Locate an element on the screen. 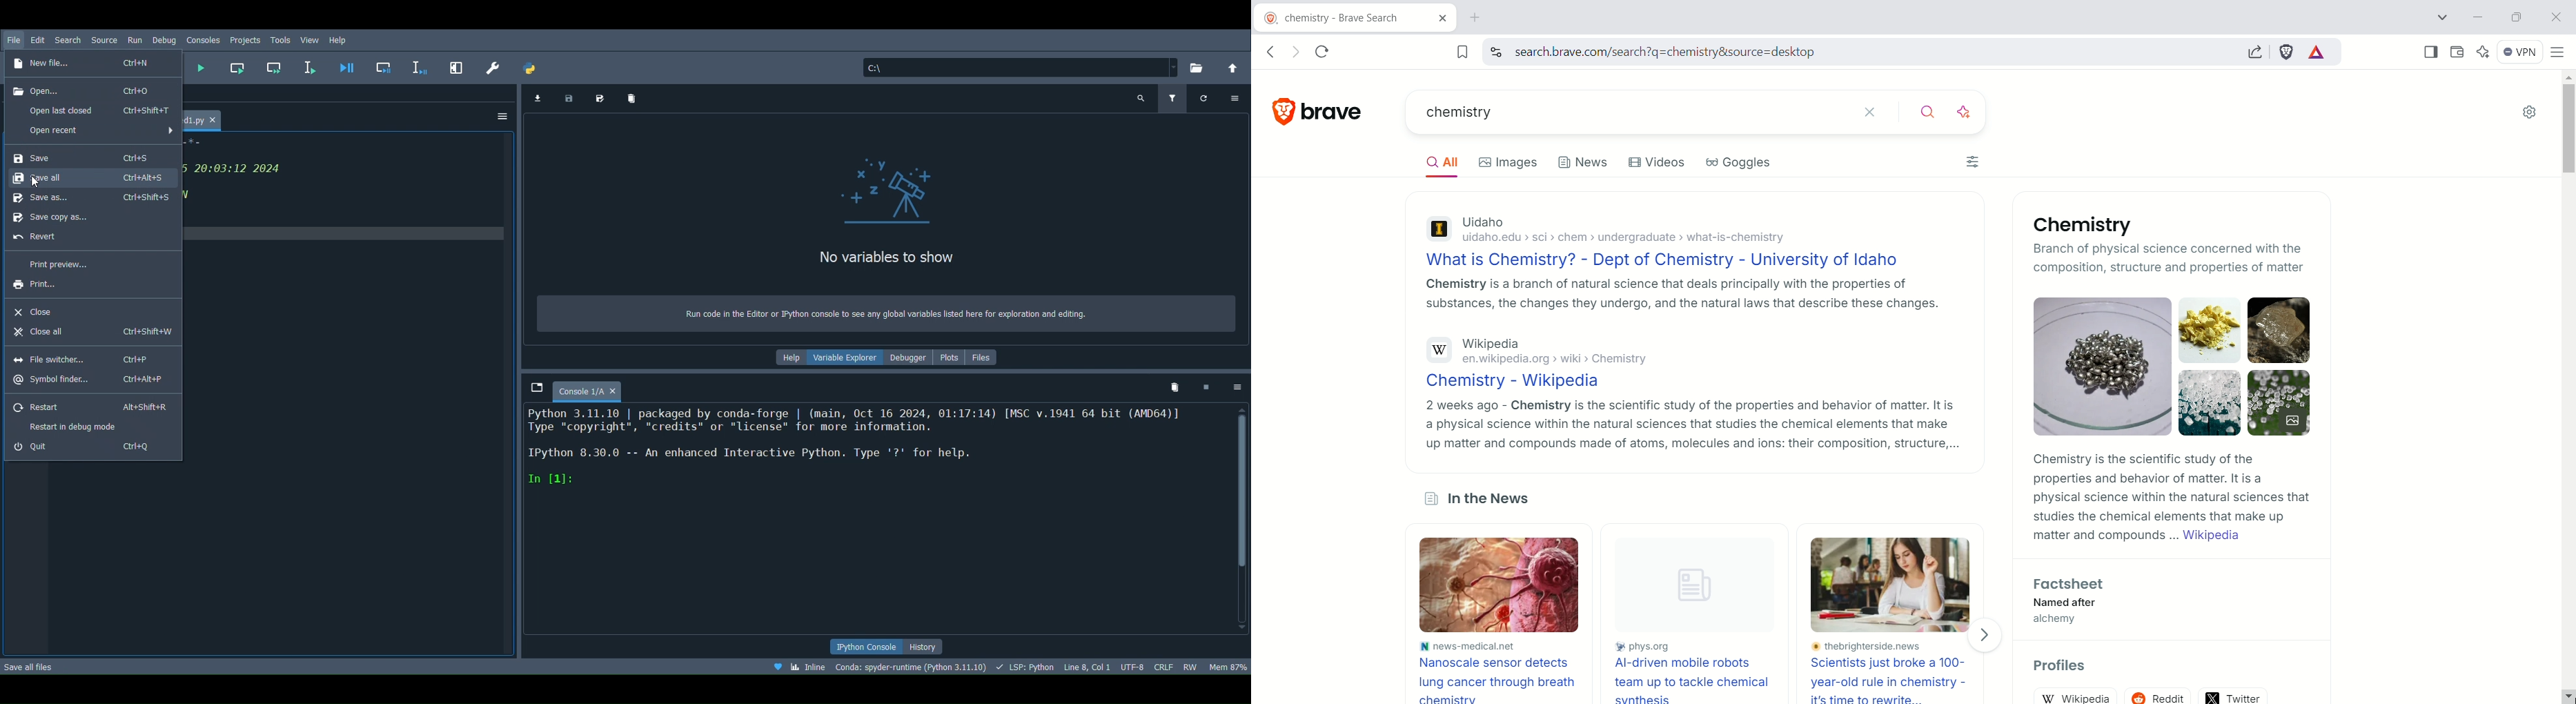 The width and height of the screenshot is (2576, 728). Save data is located at coordinates (568, 97).